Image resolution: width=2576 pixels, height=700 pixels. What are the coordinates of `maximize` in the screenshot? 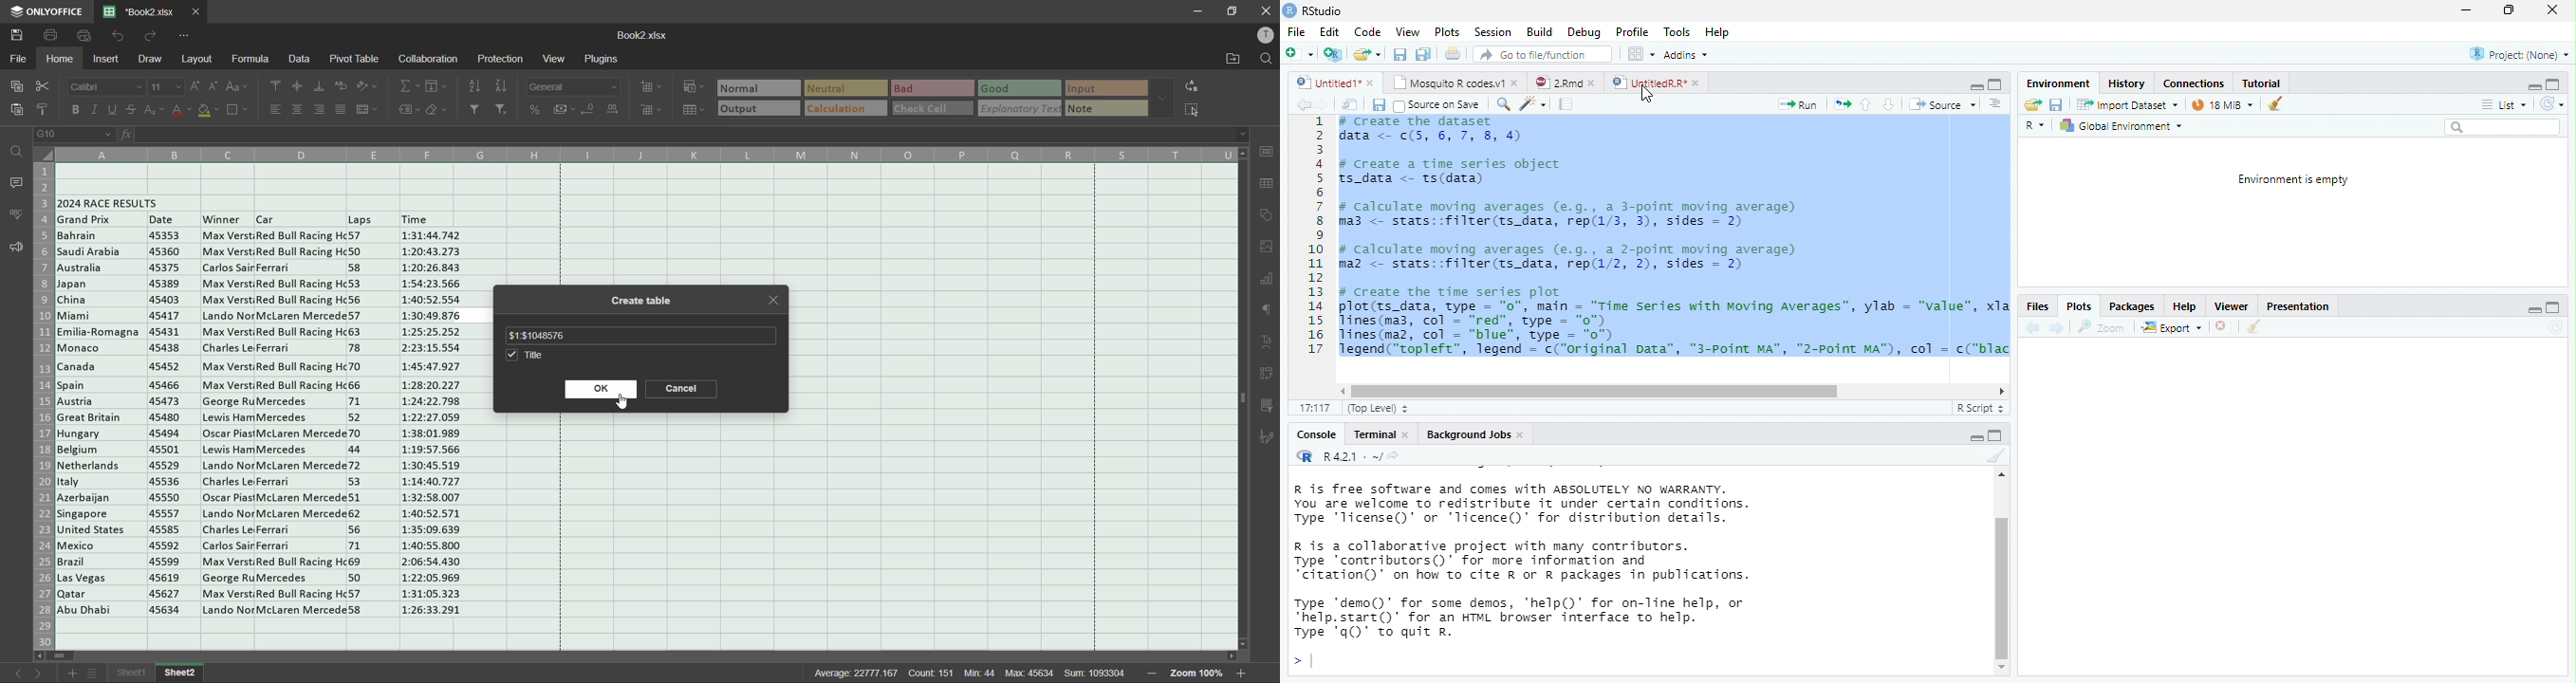 It's located at (2509, 10).